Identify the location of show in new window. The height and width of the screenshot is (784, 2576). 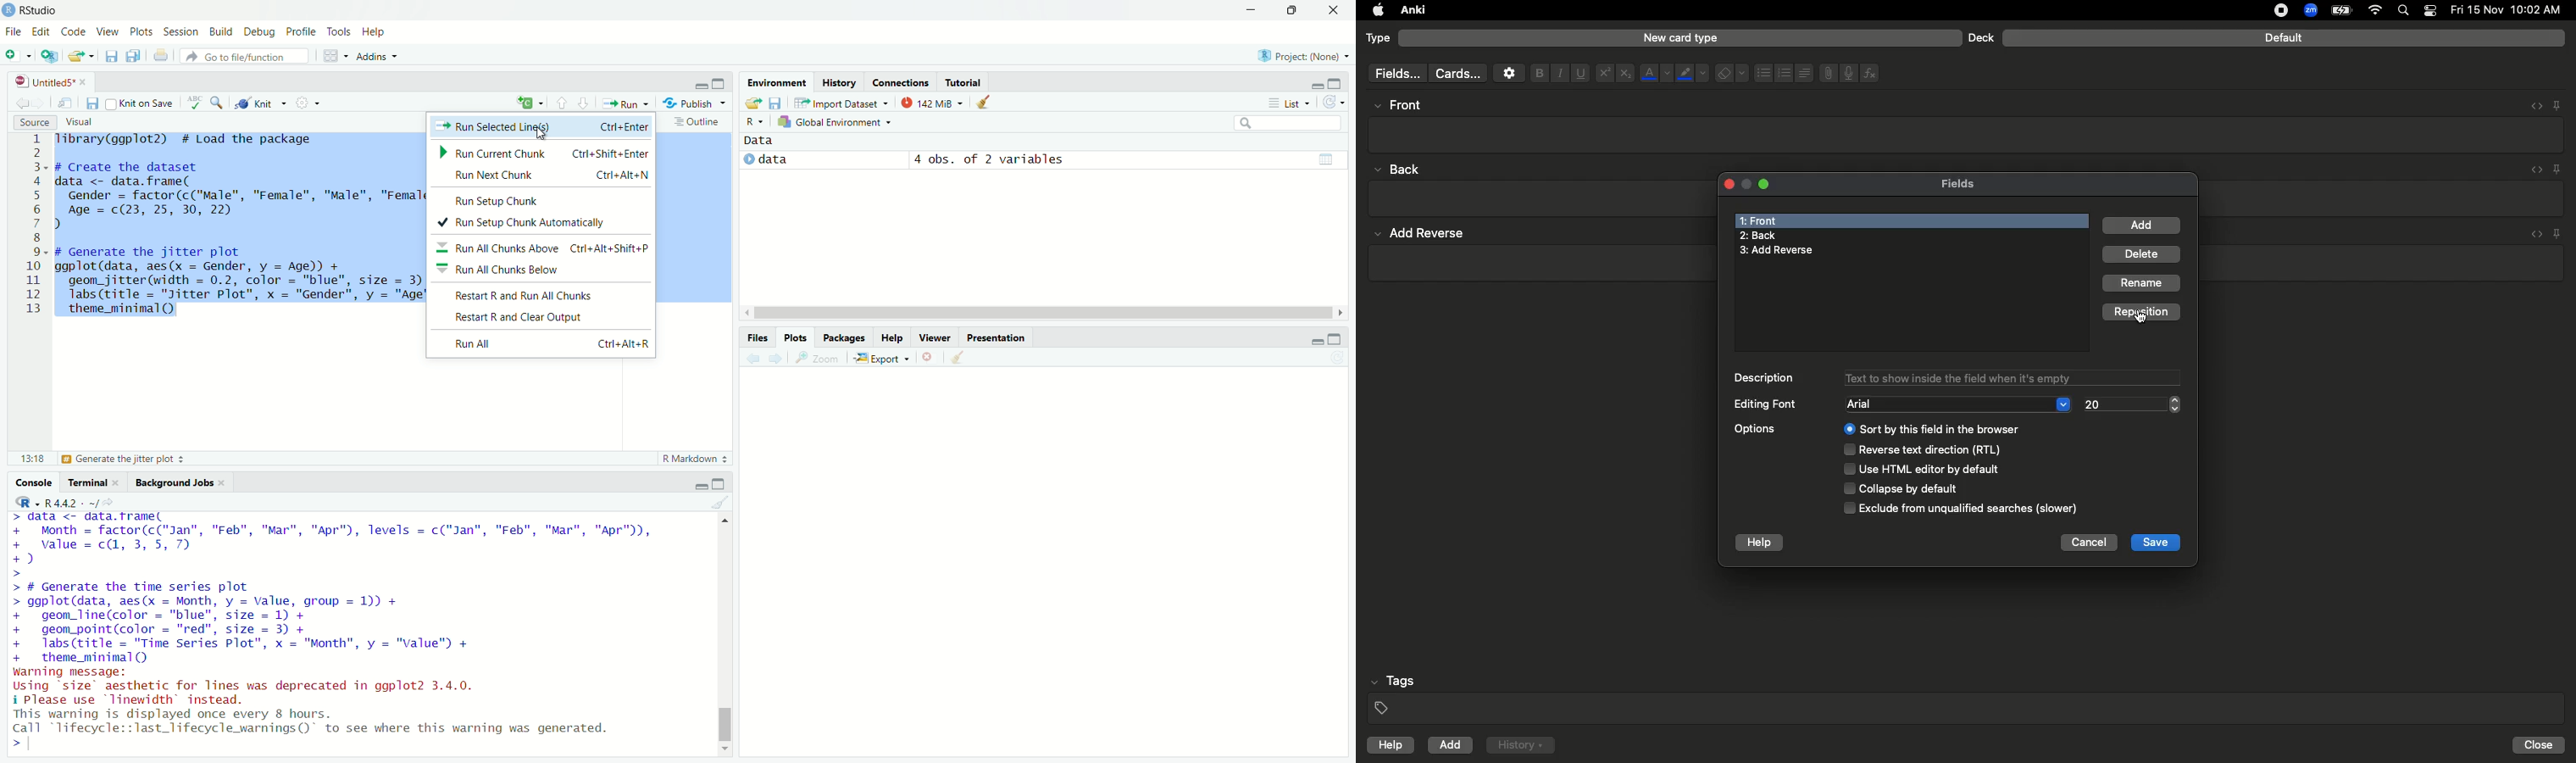
(66, 102).